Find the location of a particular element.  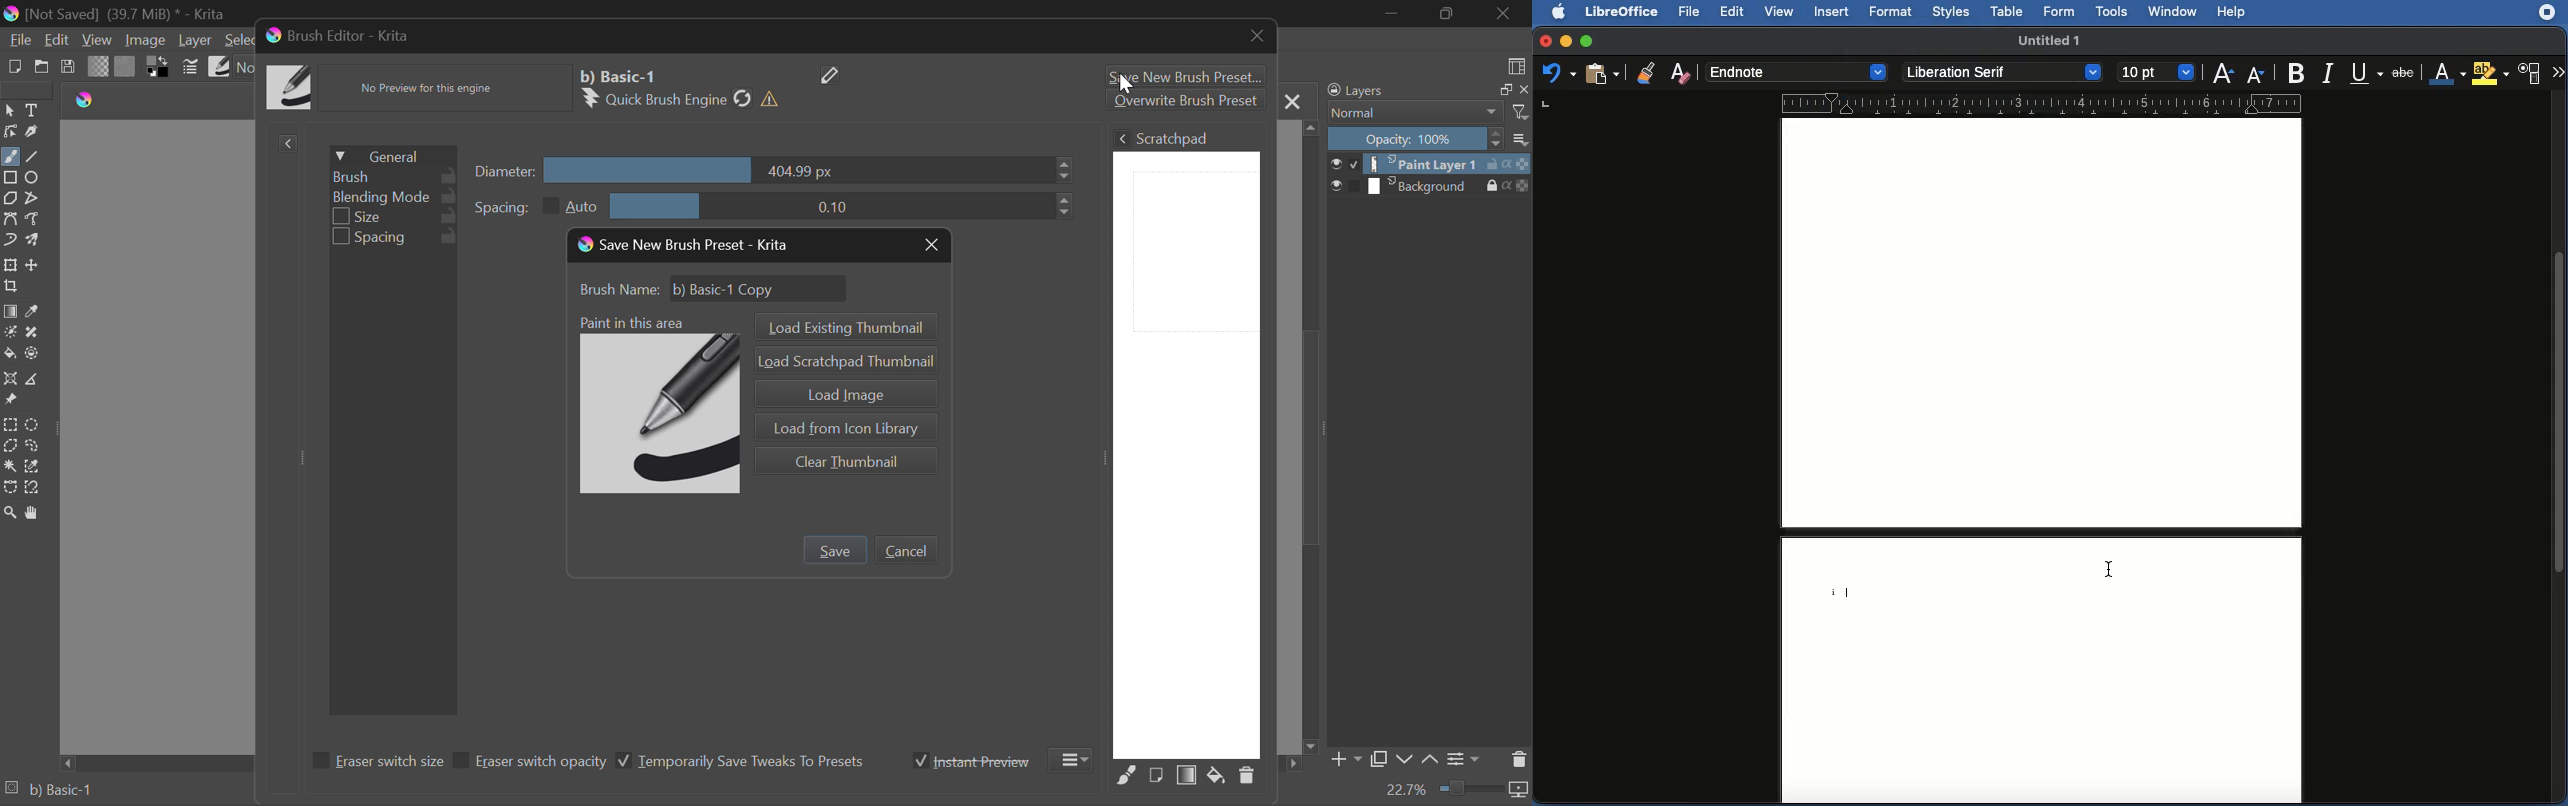

Paint Layer is located at coordinates (1431, 164).